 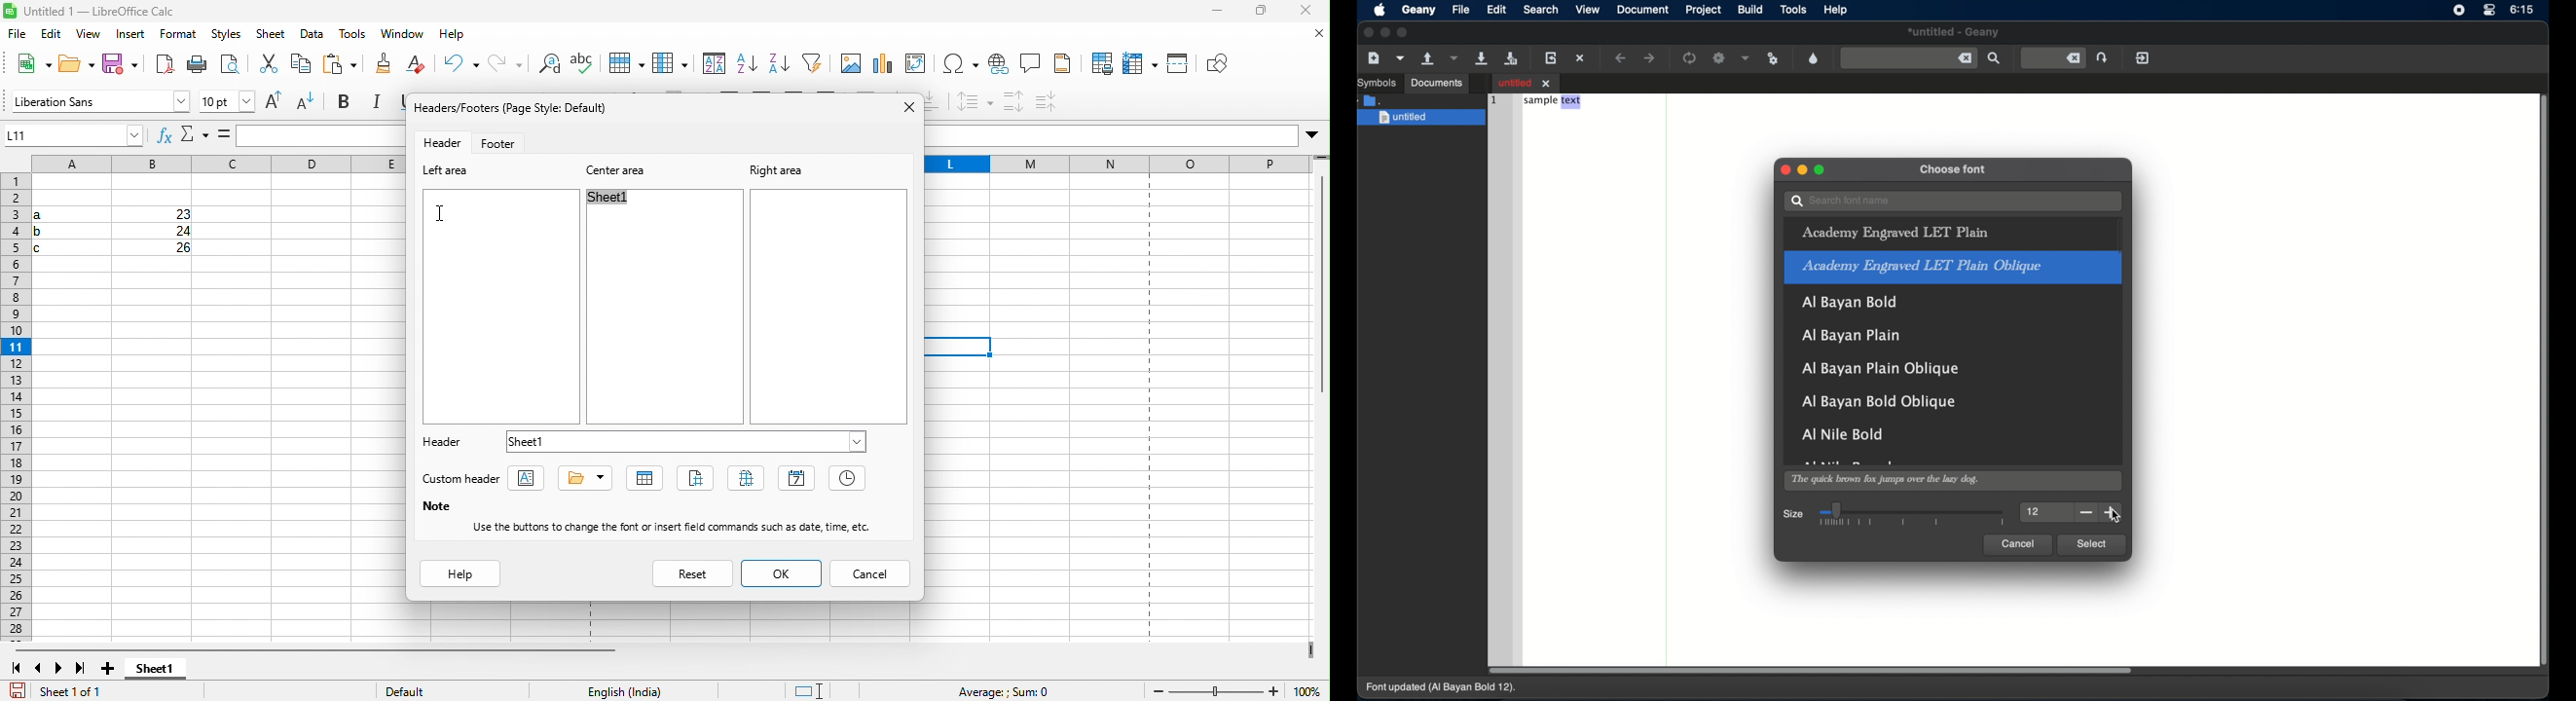 I want to click on sort descending , so click(x=747, y=63).